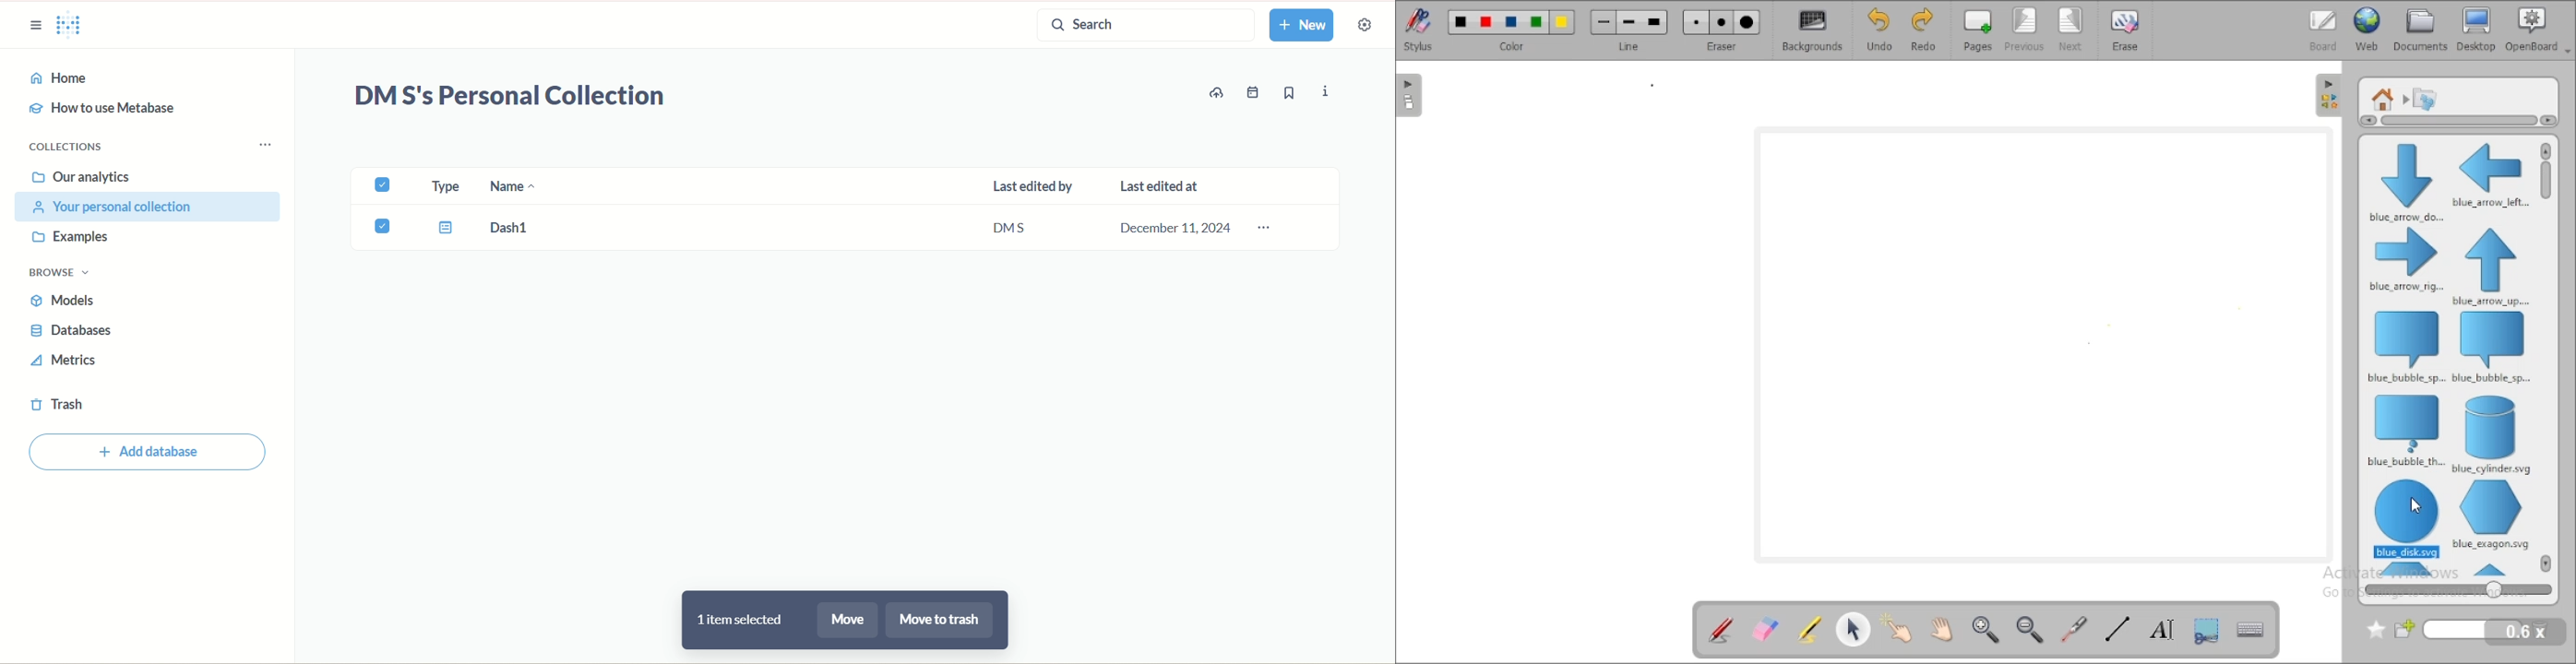 The width and height of the screenshot is (2576, 672). What do you see at coordinates (2538, 30) in the screenshot?
I see `openboard` at bounding box center [2538, 30].